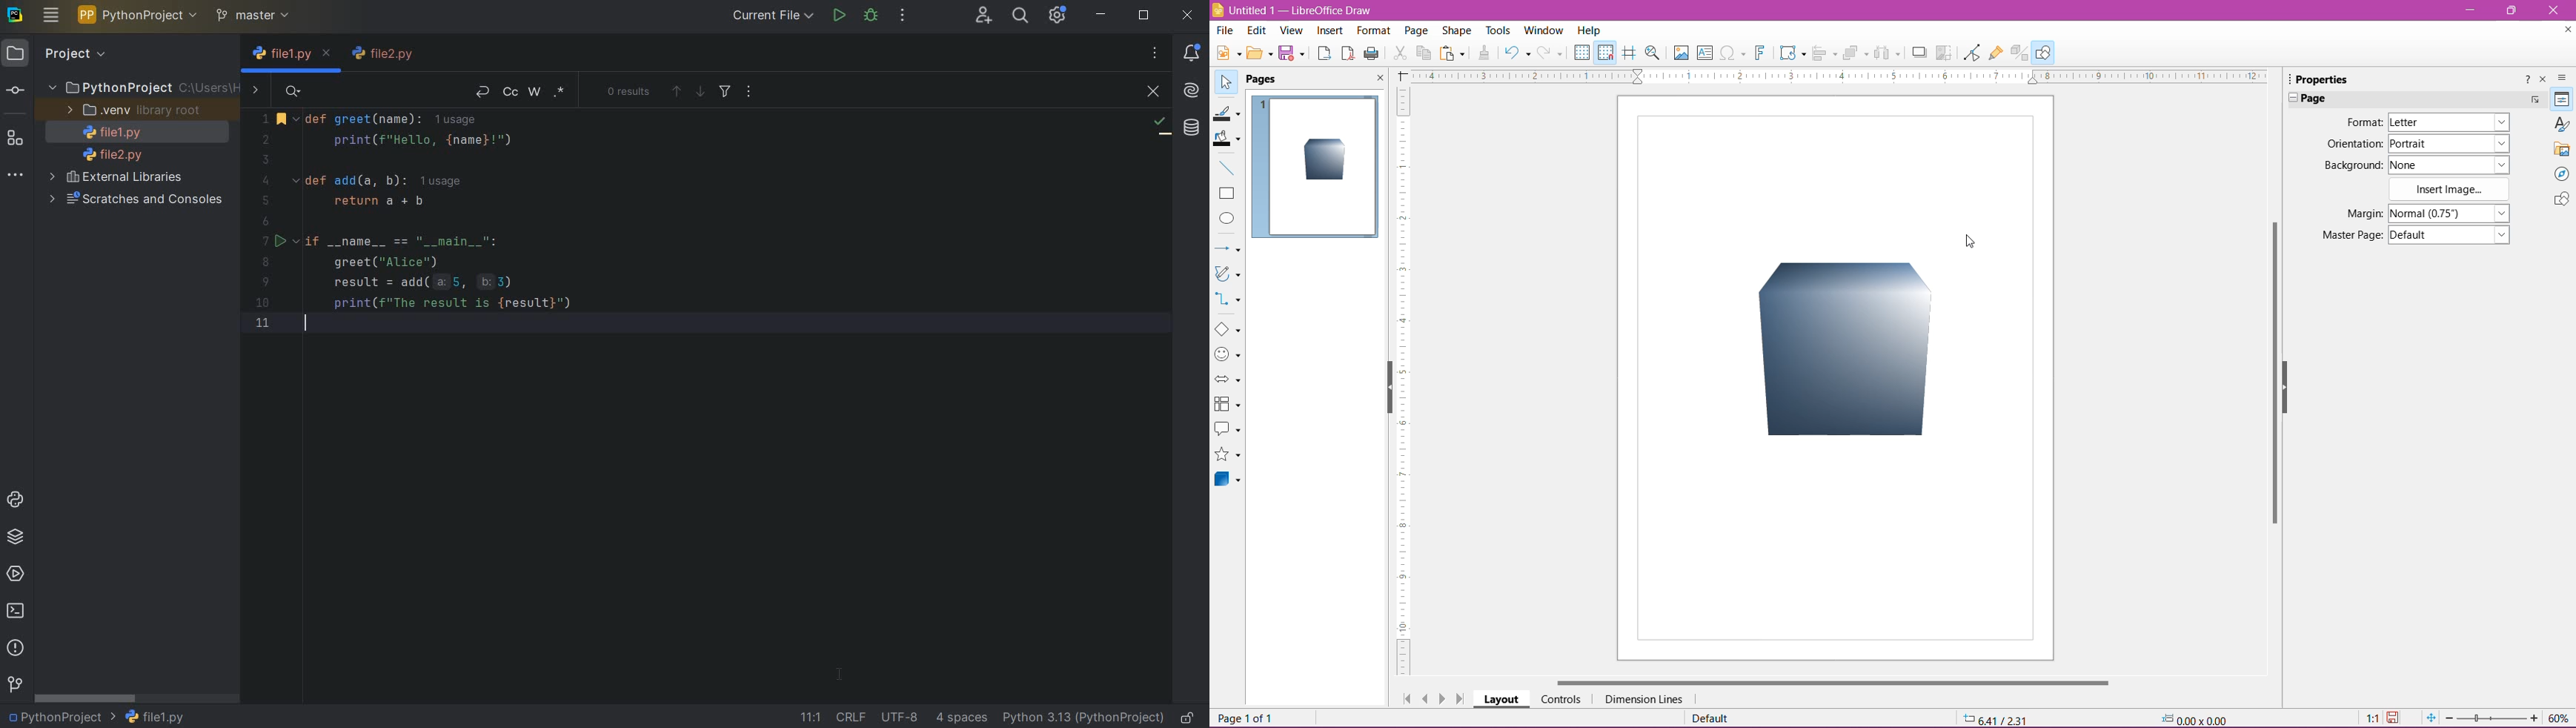 The width and height of the screenshot is (2576, 728). Describe the element at coordinates (2407, 98) in the screenshot. I see `Paragraph` at that location.